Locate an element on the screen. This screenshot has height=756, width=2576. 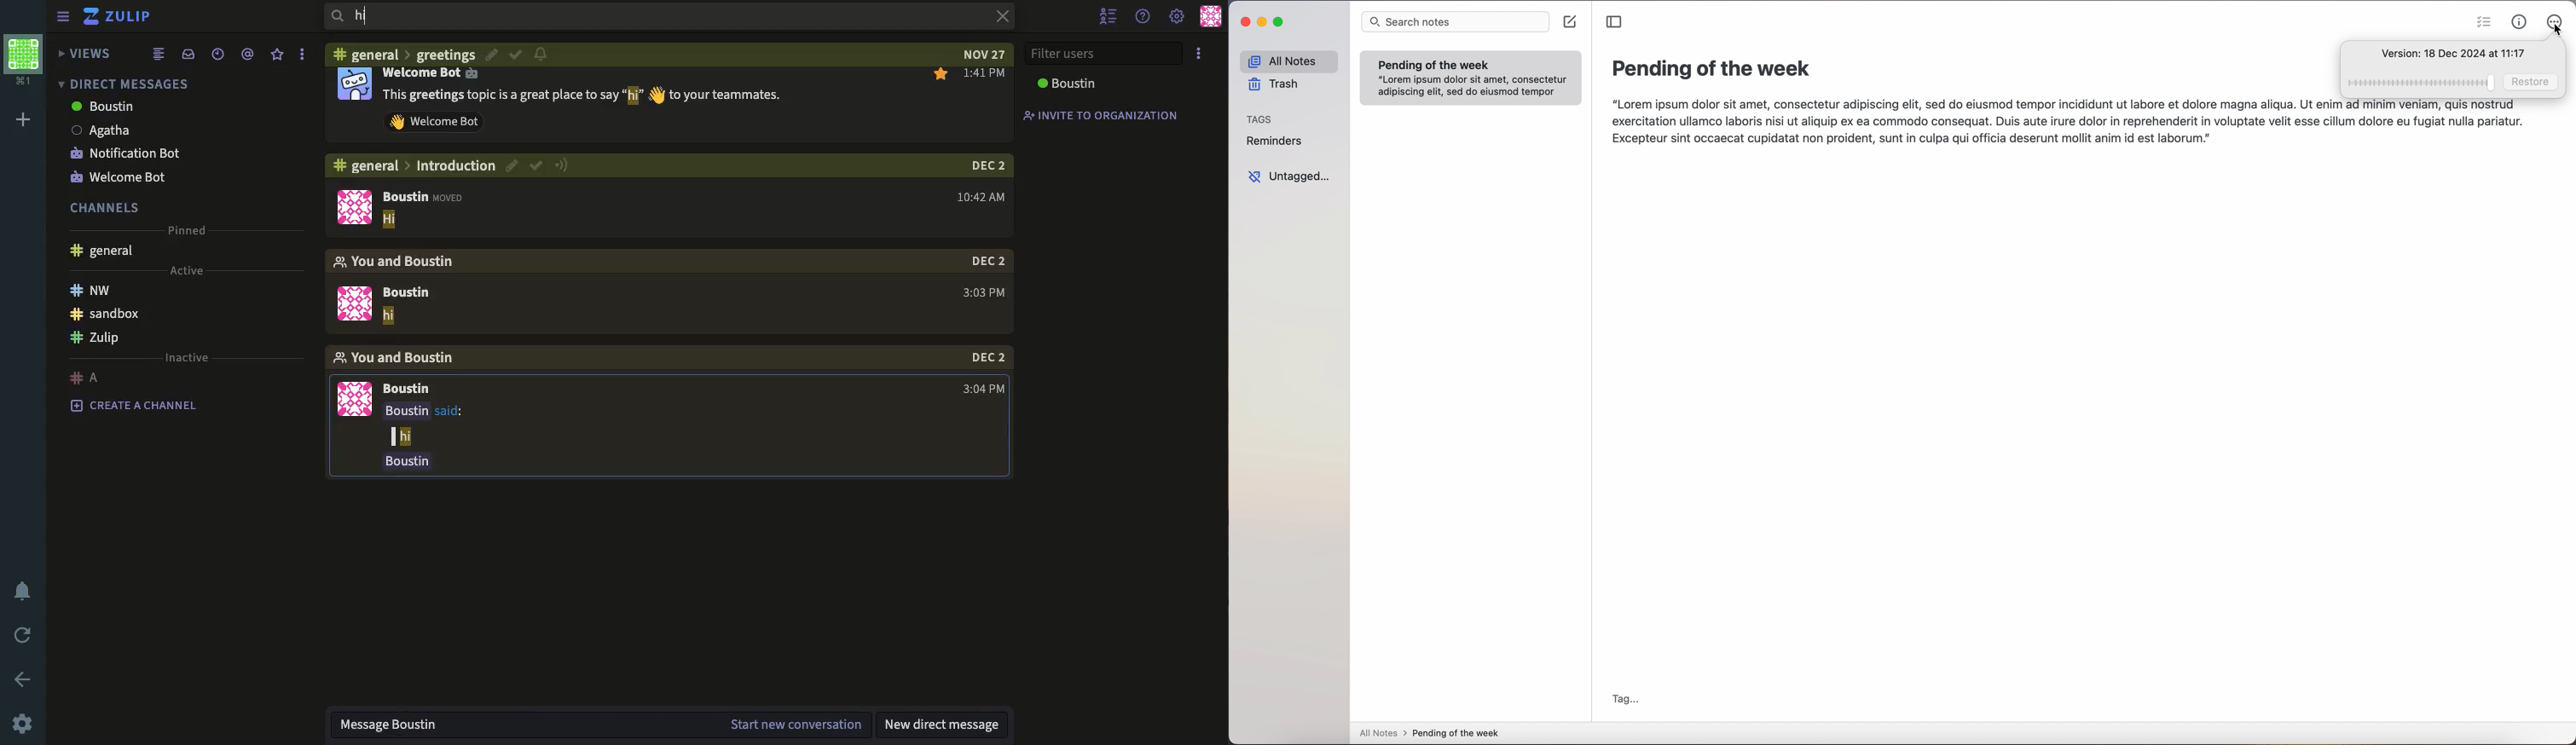
This greetings topic is a great place to say "hi" to your teammates is located at coordinates (584, 95).